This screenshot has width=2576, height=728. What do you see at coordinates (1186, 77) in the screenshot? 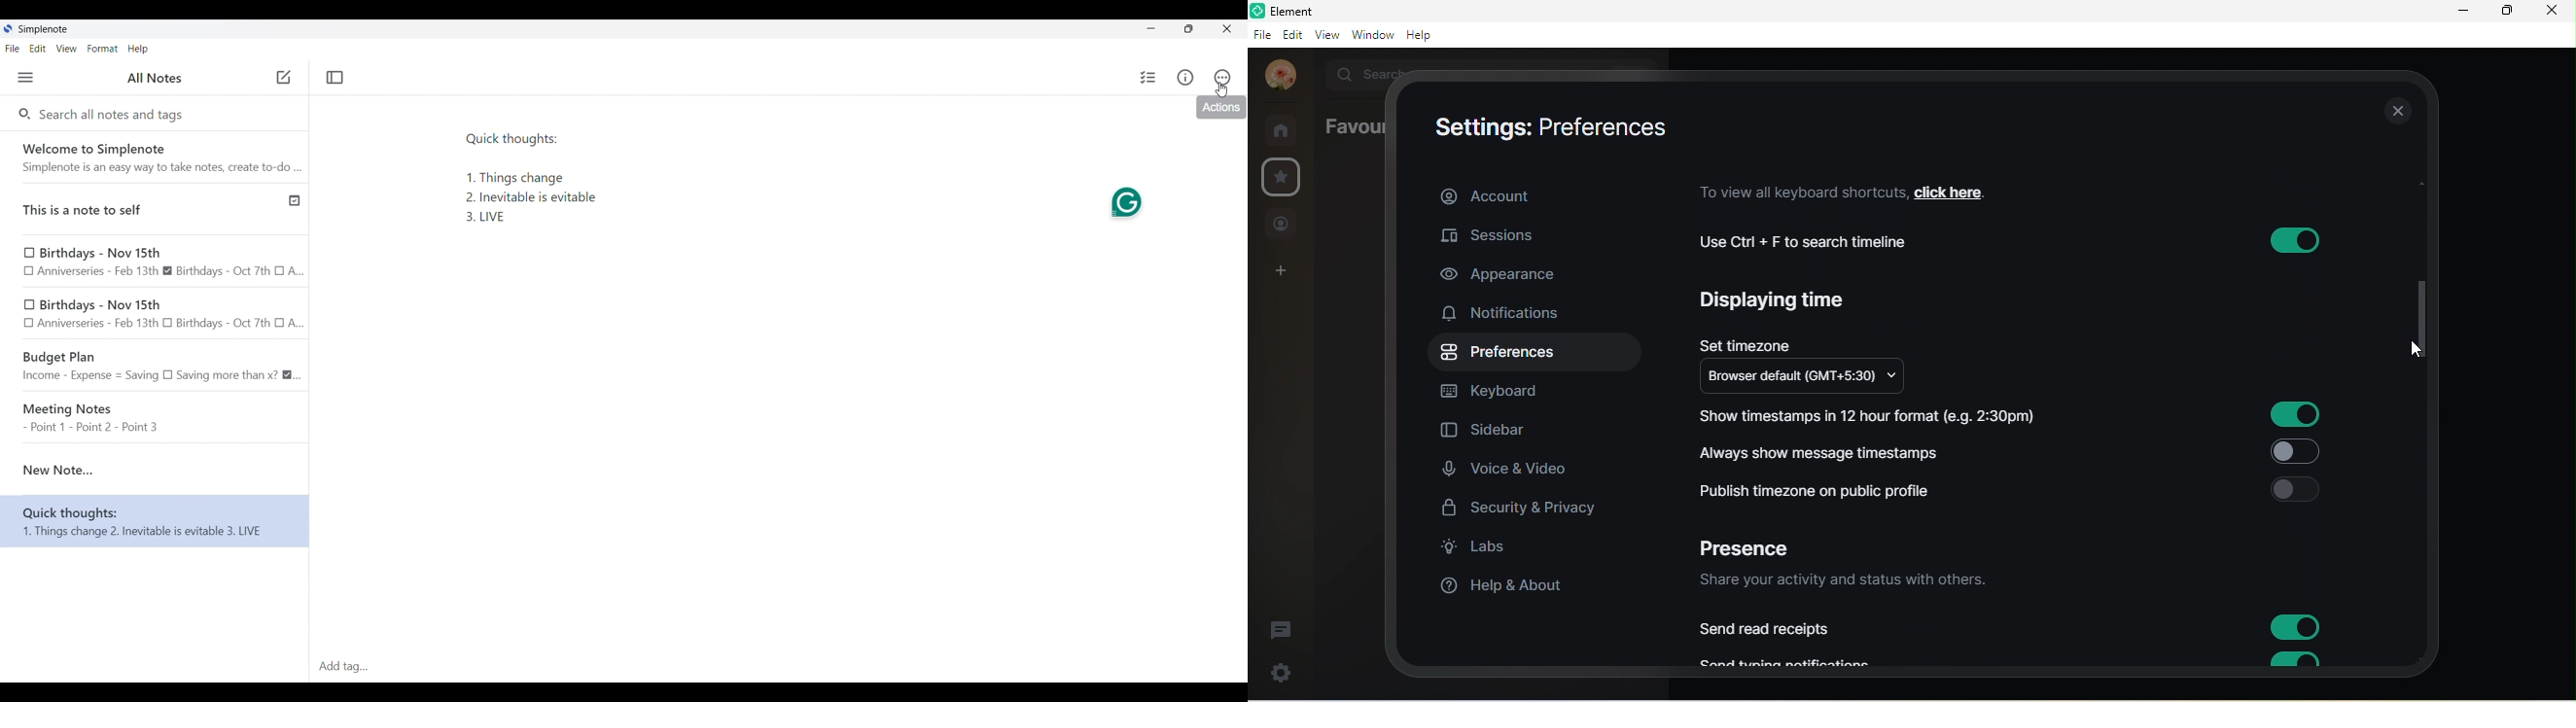
I see `Info` at bounding box center [1186, 77].